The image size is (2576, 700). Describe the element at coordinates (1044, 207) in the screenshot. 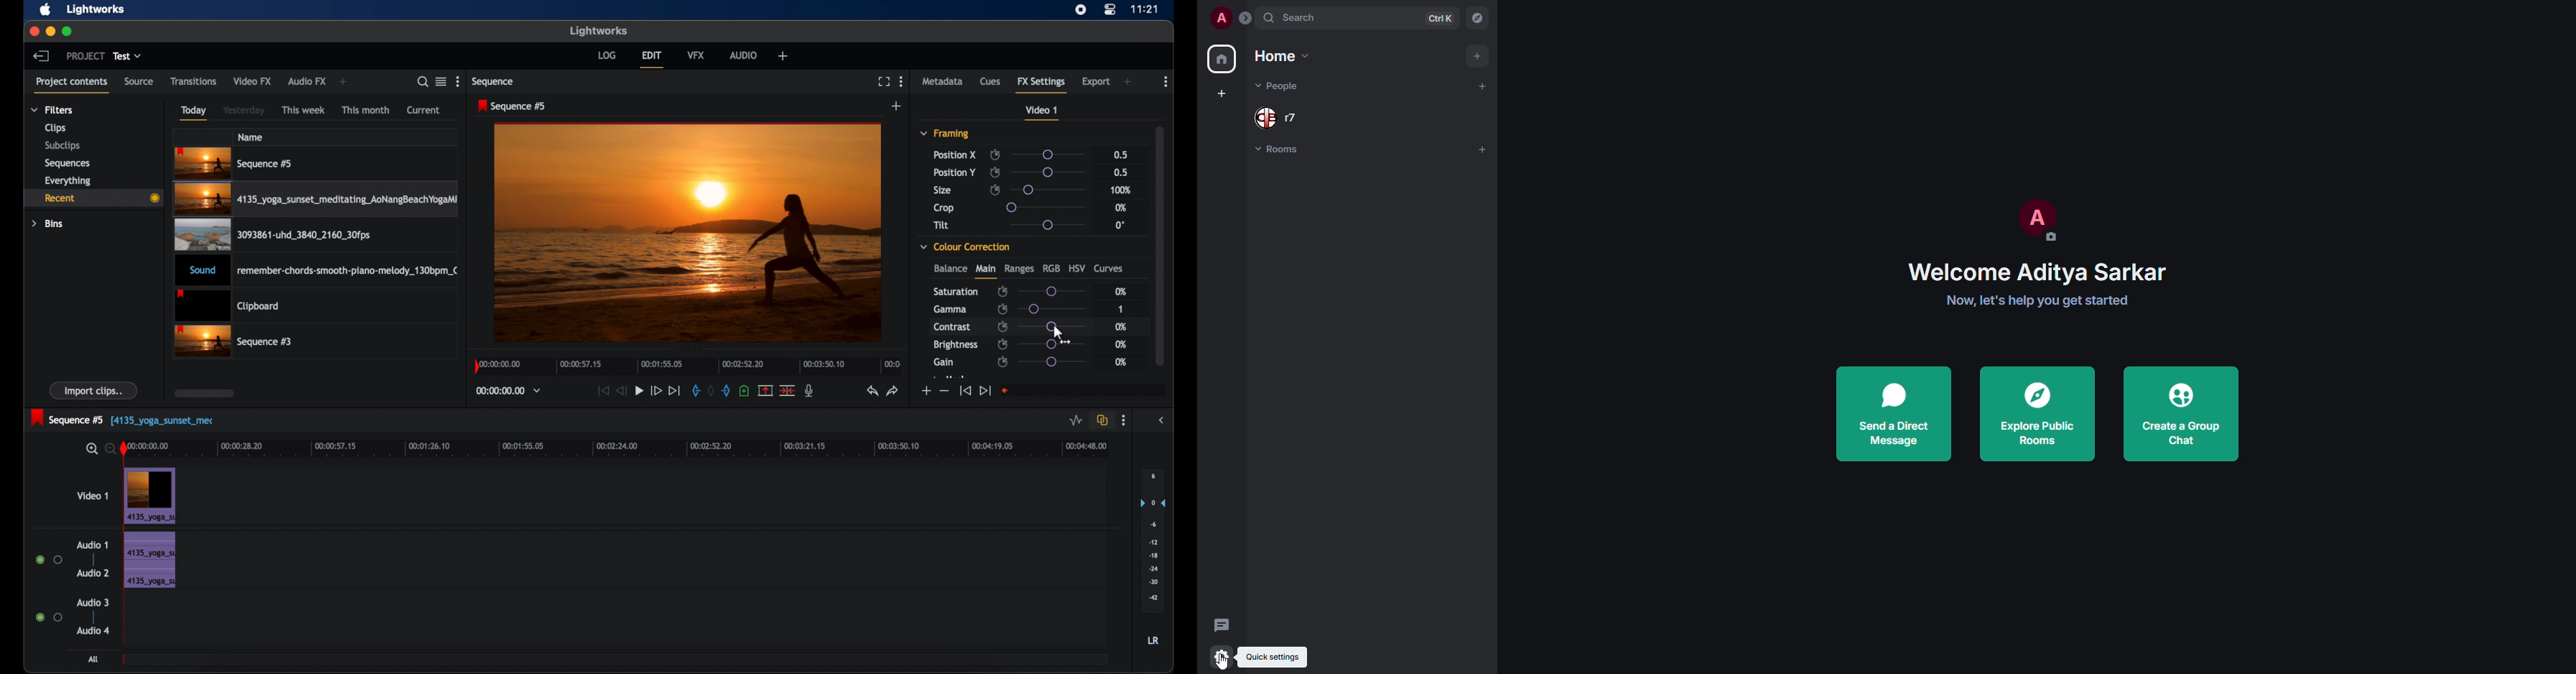

I see `slider` at that location.